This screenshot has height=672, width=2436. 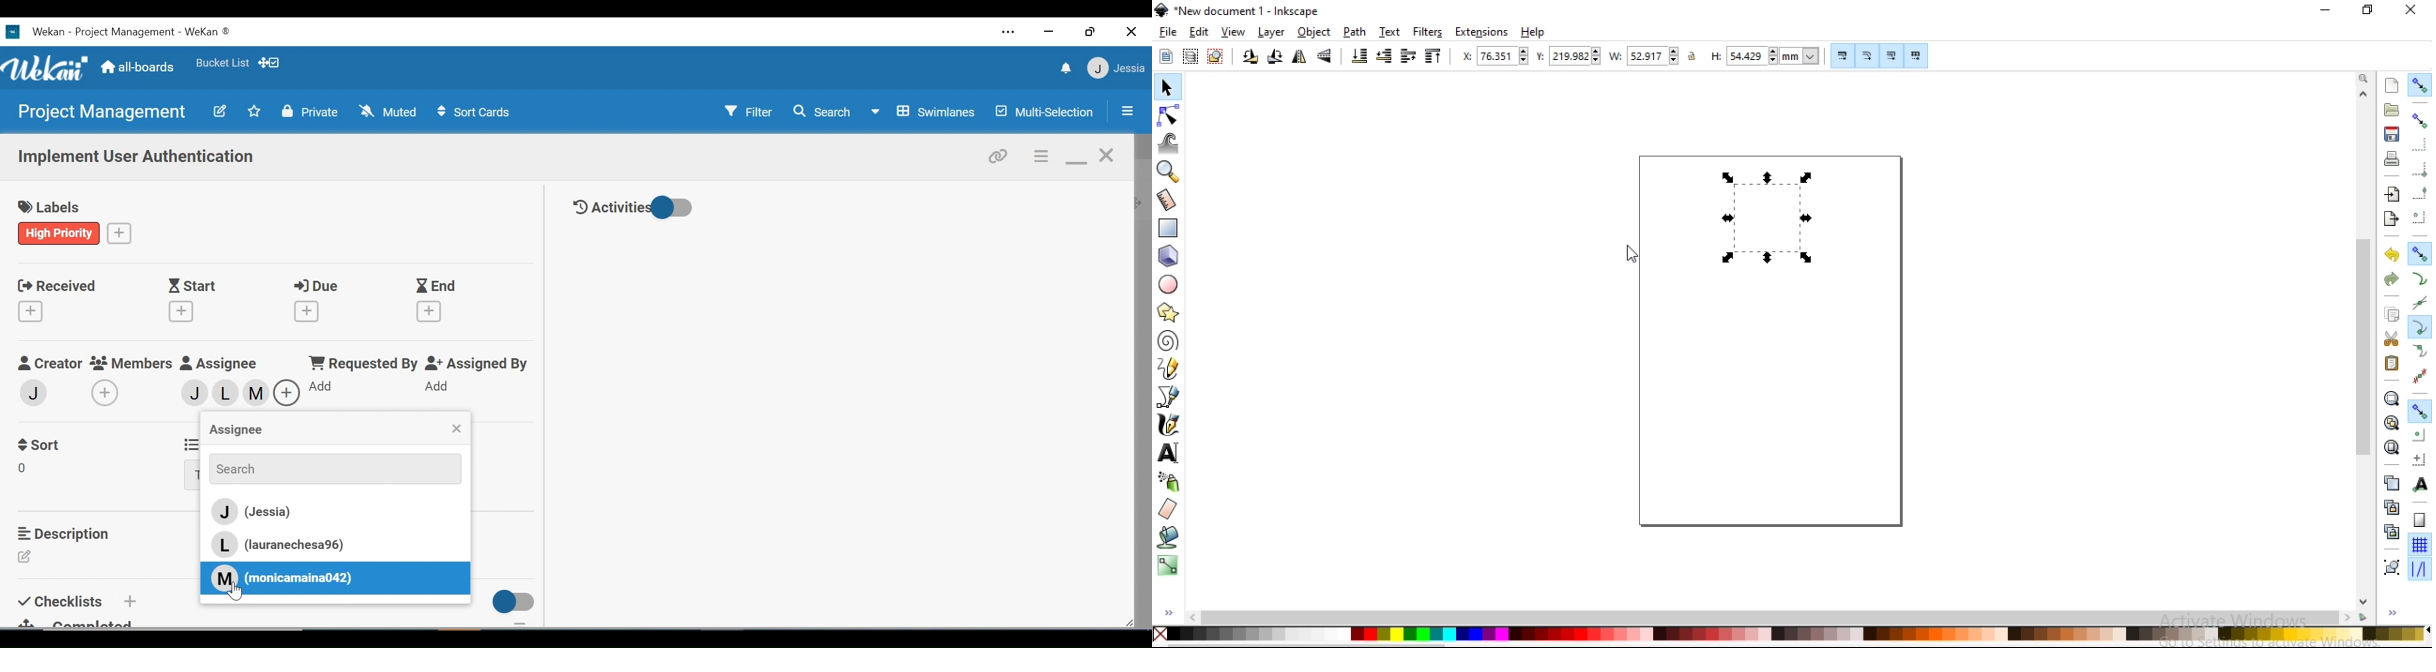 What do you see at coordinates (1171, 116) in the screenshot?
I see `edit paths by nodes` at bounding box center [1171, 116].